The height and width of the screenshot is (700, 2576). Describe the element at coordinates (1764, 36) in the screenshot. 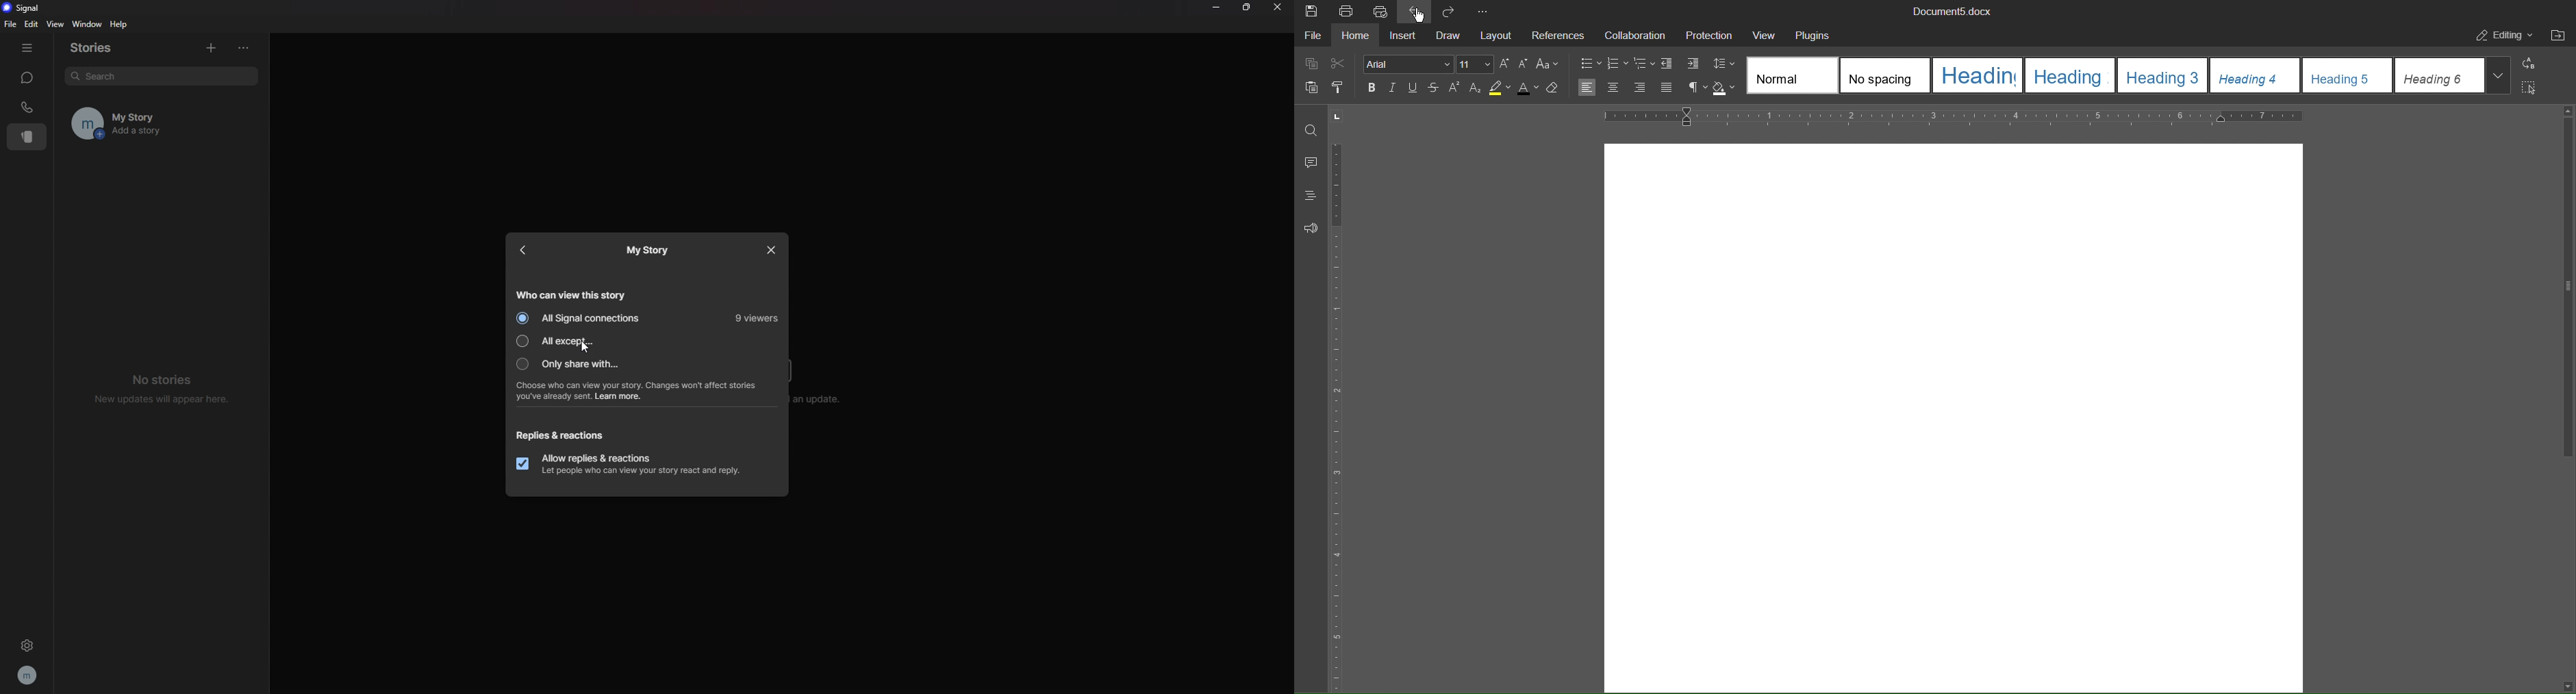

I see `View` at that location.